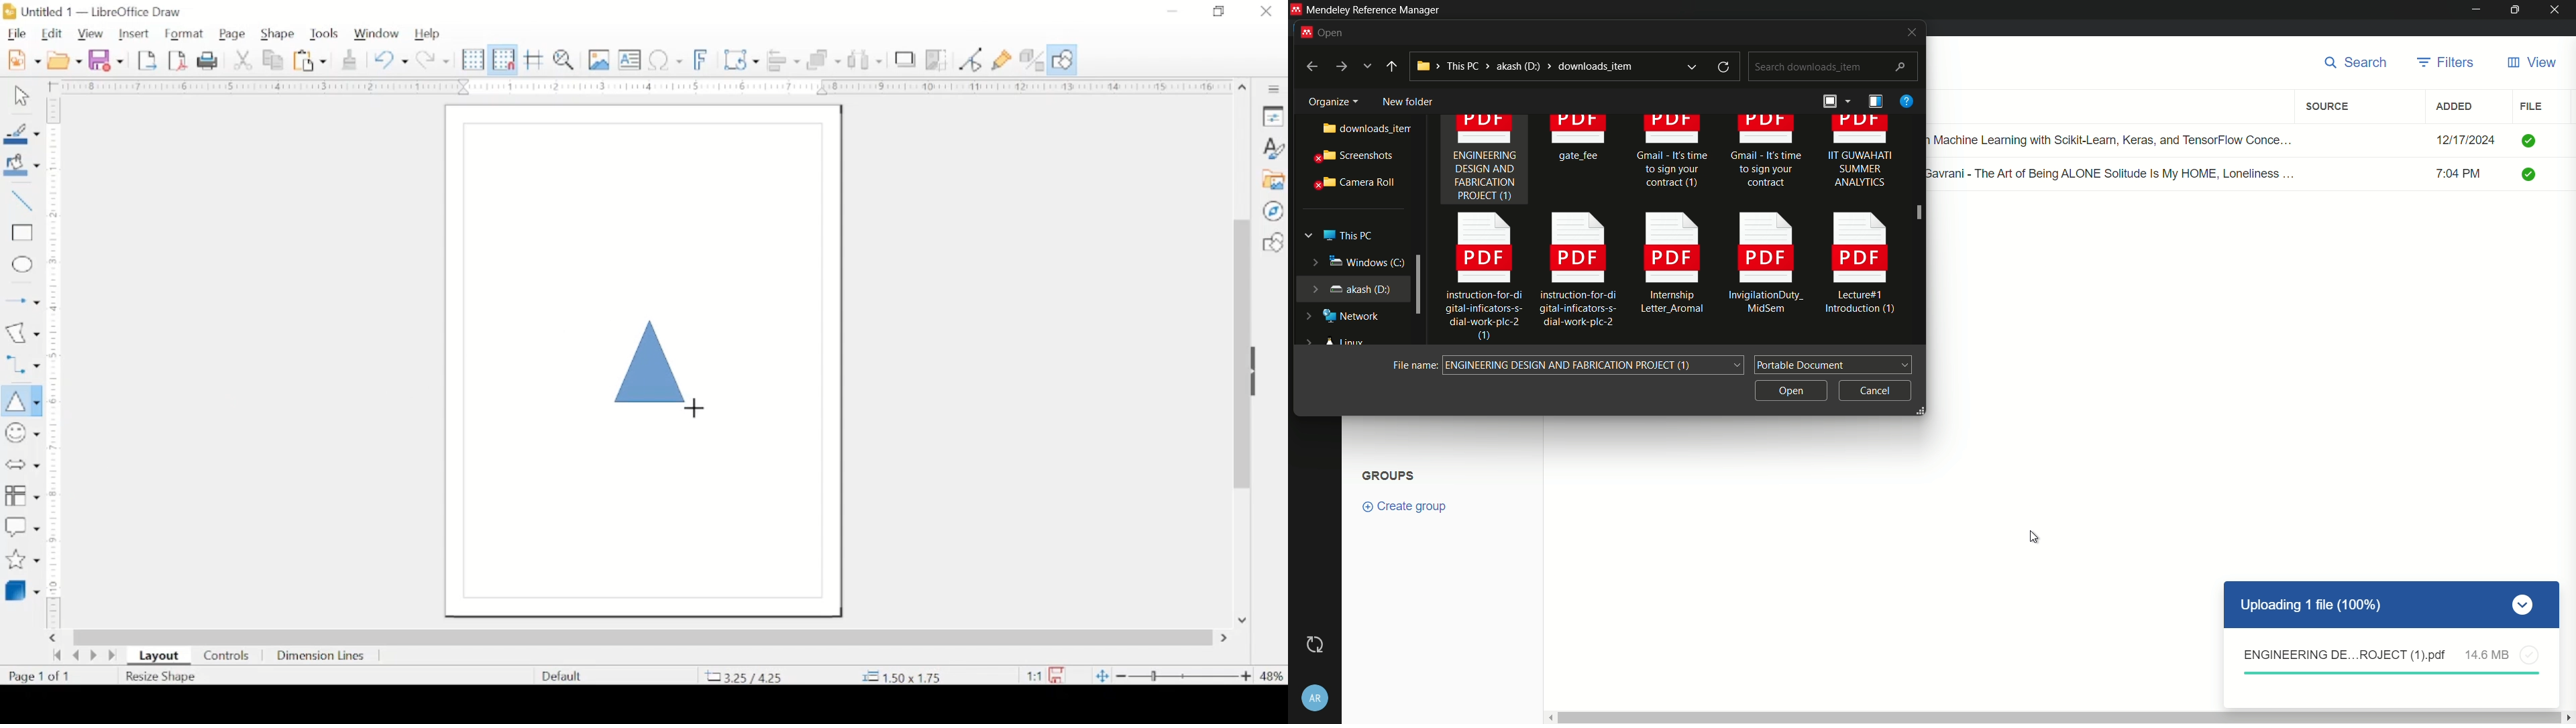 This screenshot has width=2576, height=728. Describe the element at coordinates (825, 60) in the screenshot. I see `arrange` at that location.